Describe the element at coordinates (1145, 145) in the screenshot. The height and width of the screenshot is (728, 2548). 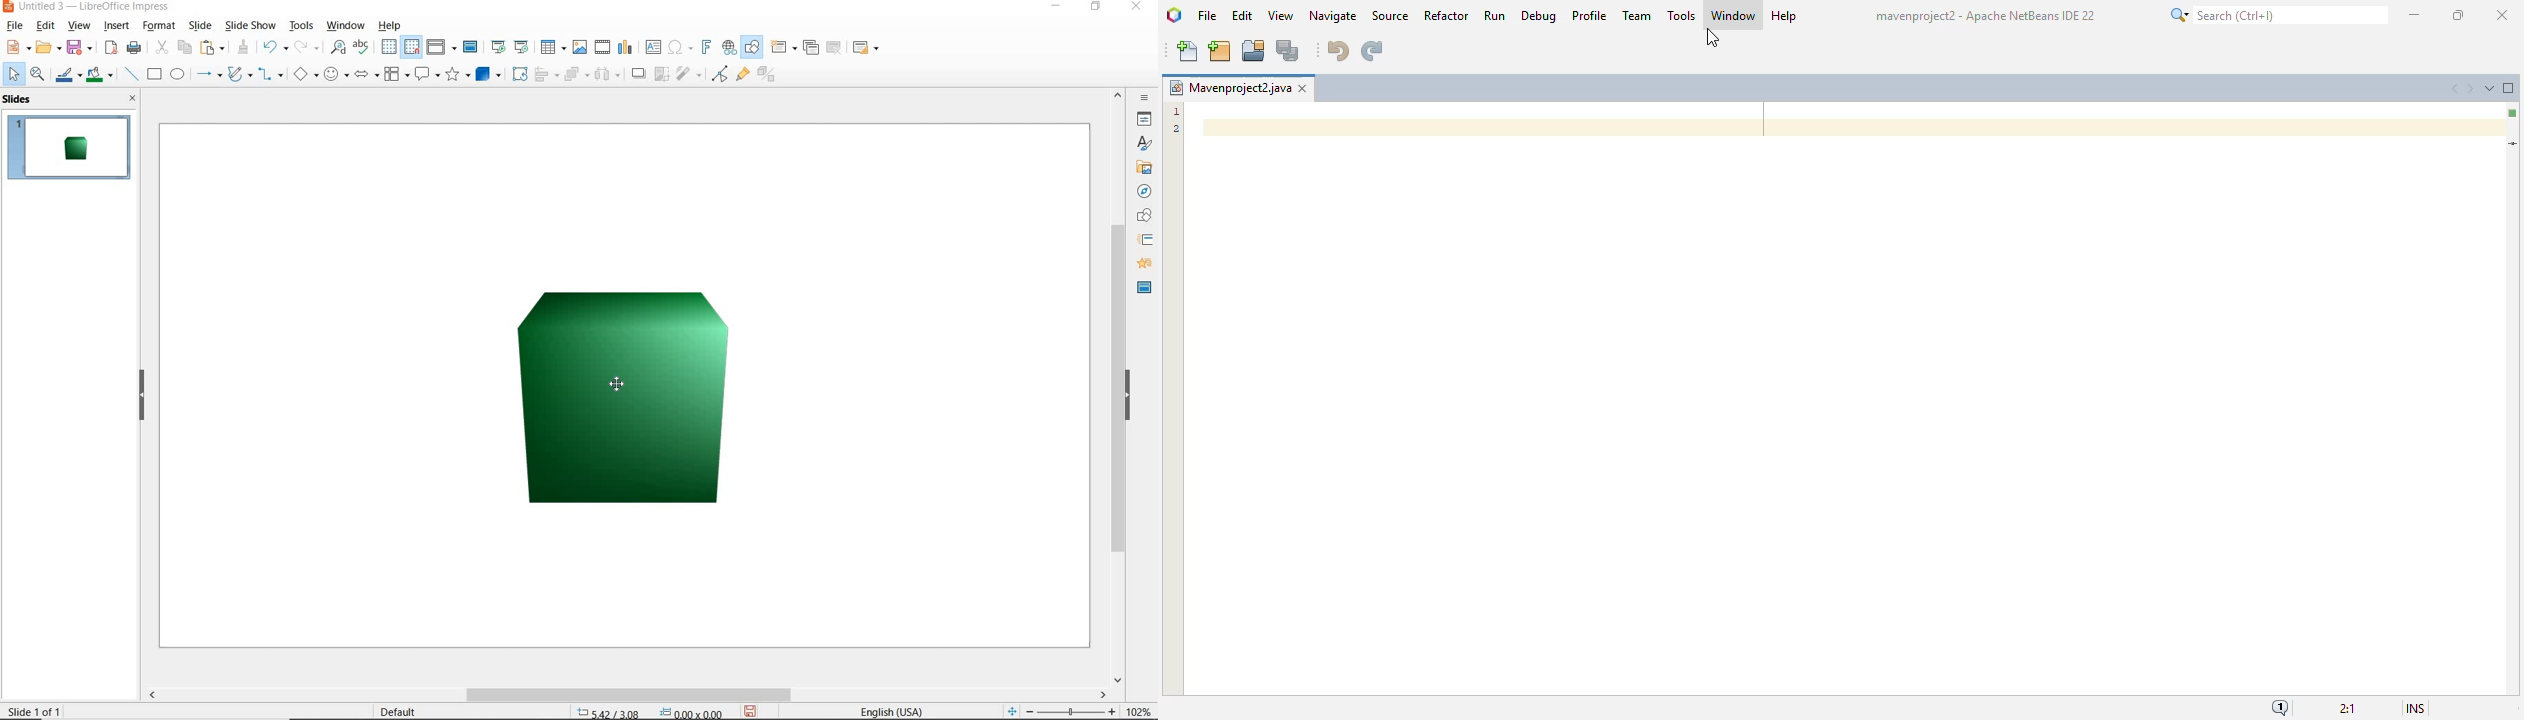
I see `STYLES` at that location.